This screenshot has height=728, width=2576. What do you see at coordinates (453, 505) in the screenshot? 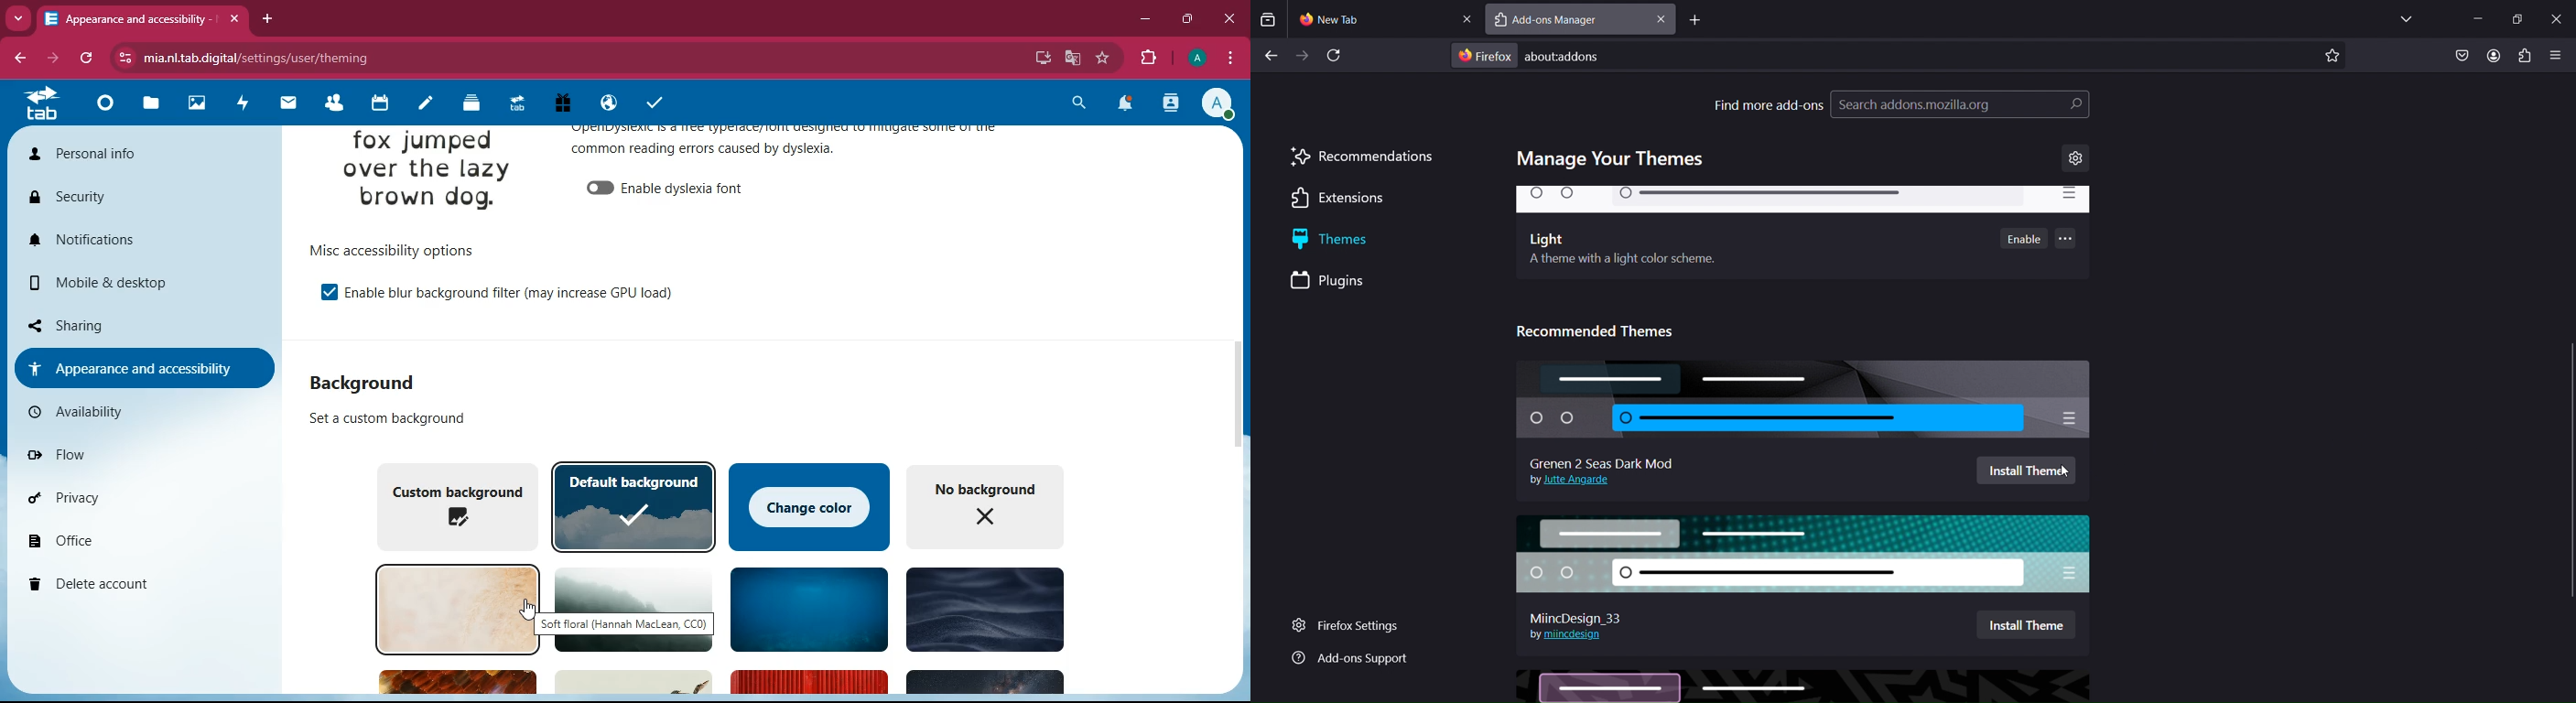
I see `custom` at bounding box center [453, 505].